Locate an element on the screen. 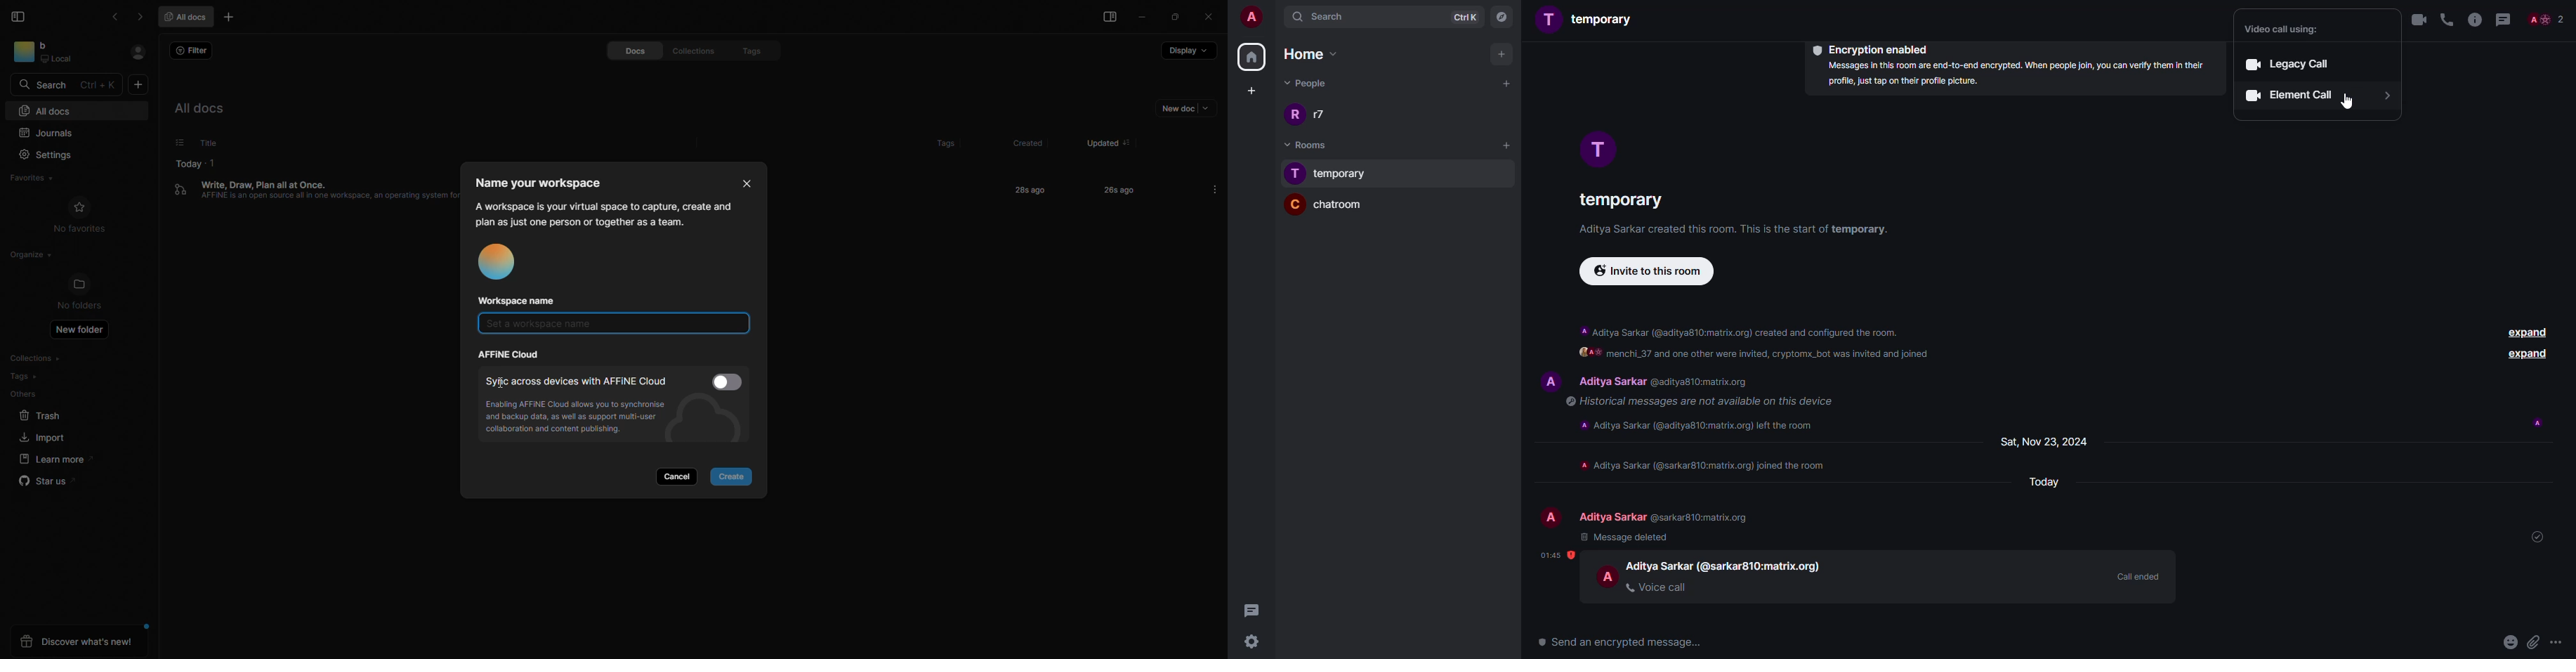 Image resolution: width=2576 pixels, height=672 pixels. time is located at coordinates (1110, 189).